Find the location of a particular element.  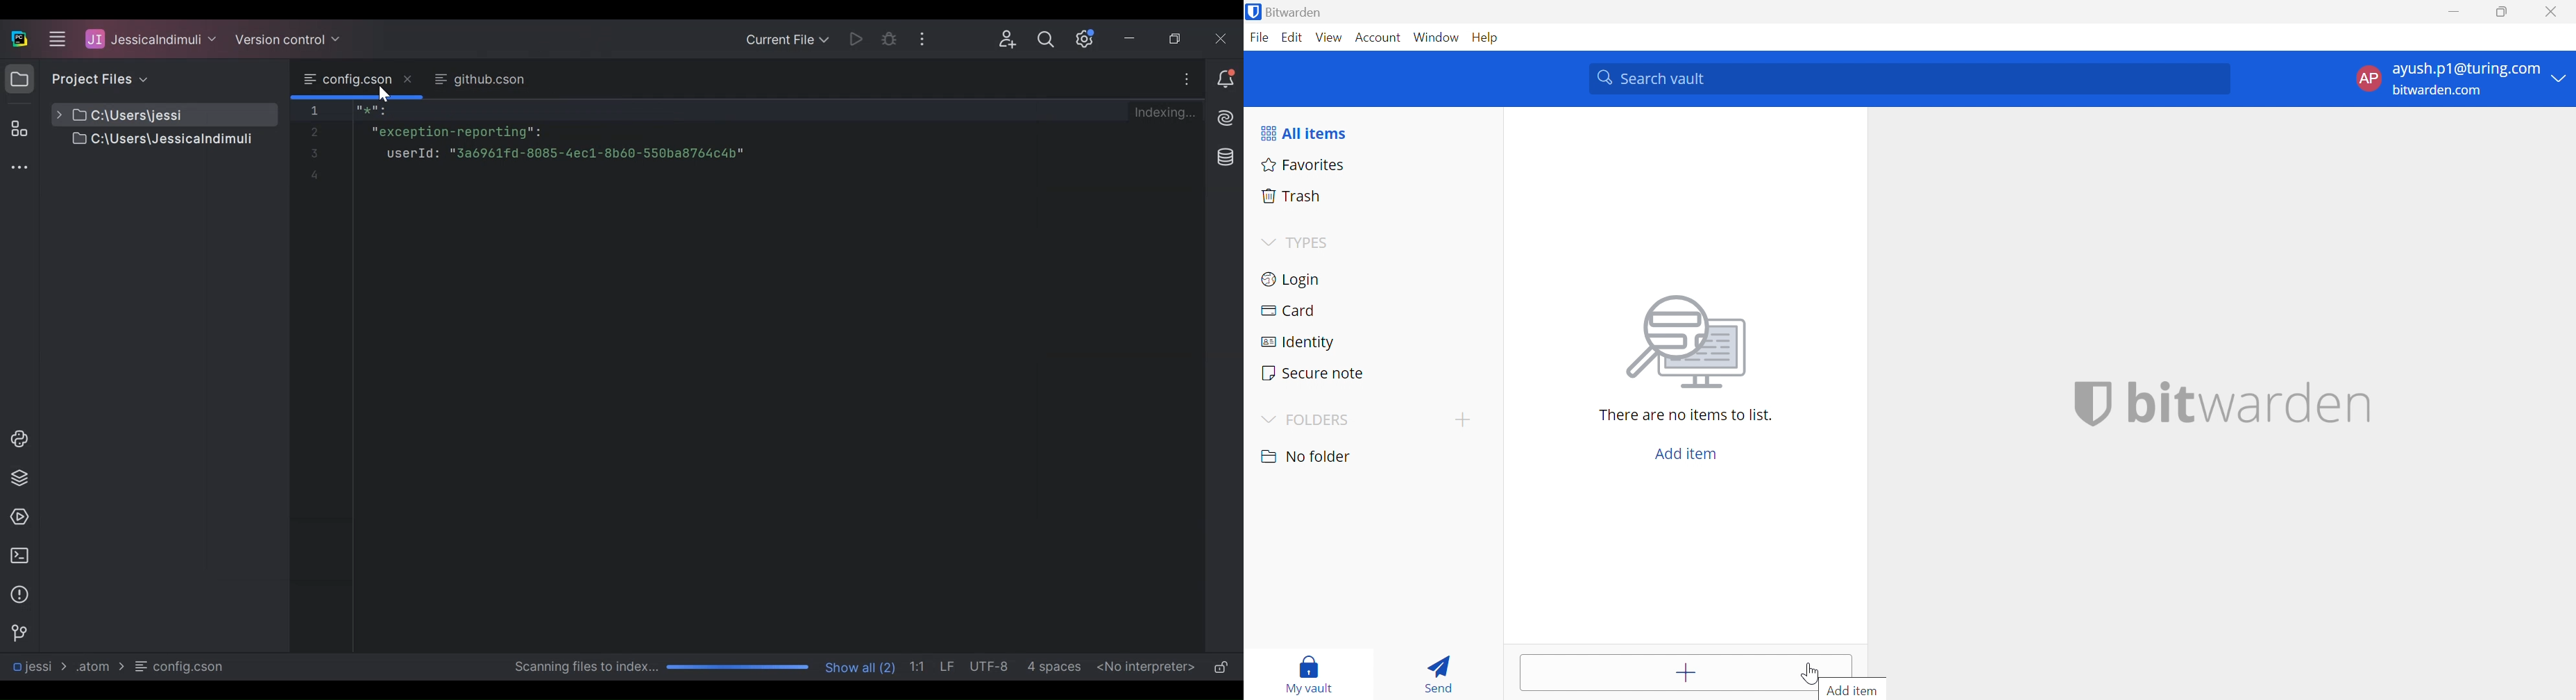

Navigation is located at coordinates (18, 633).